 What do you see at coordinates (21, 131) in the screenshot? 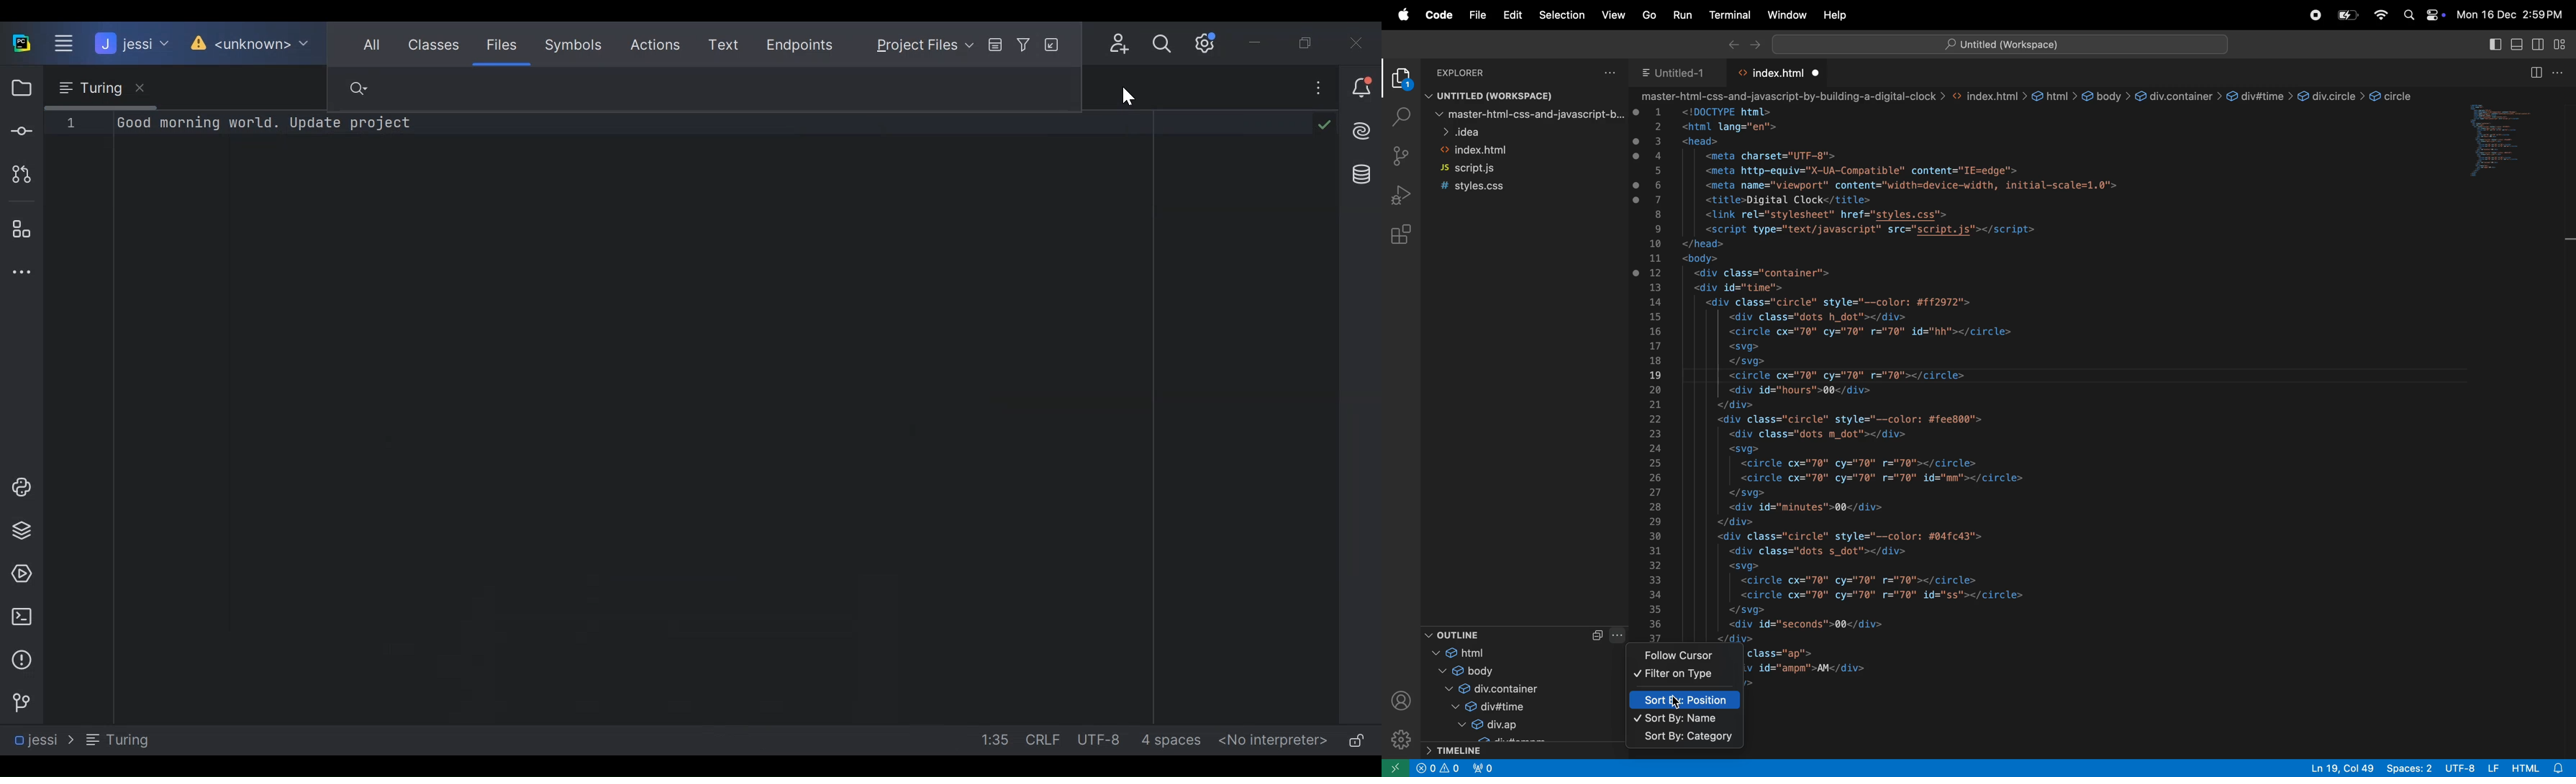
I see `Commit` at bounding box center [21, 131].